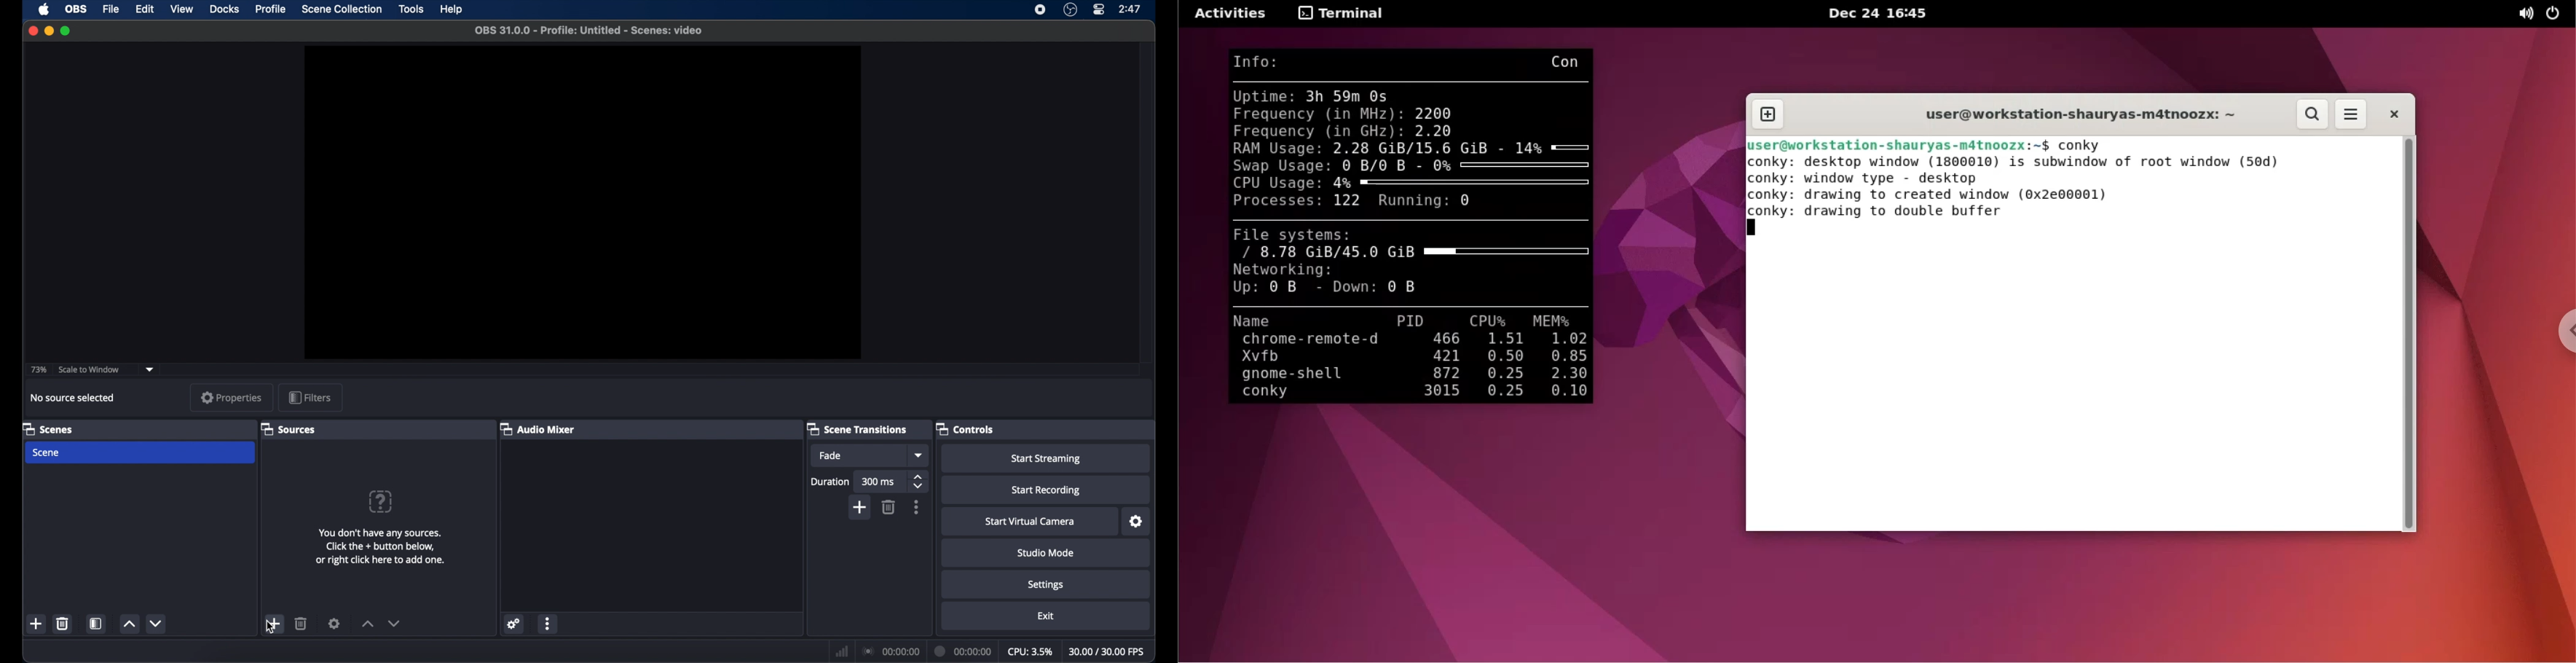 Image resolution: width=2576 pixels, height=672 pixels. What do you see at coordinates (33, 30) in the screenshot?
I see `close` at bounding box center [33, 30].